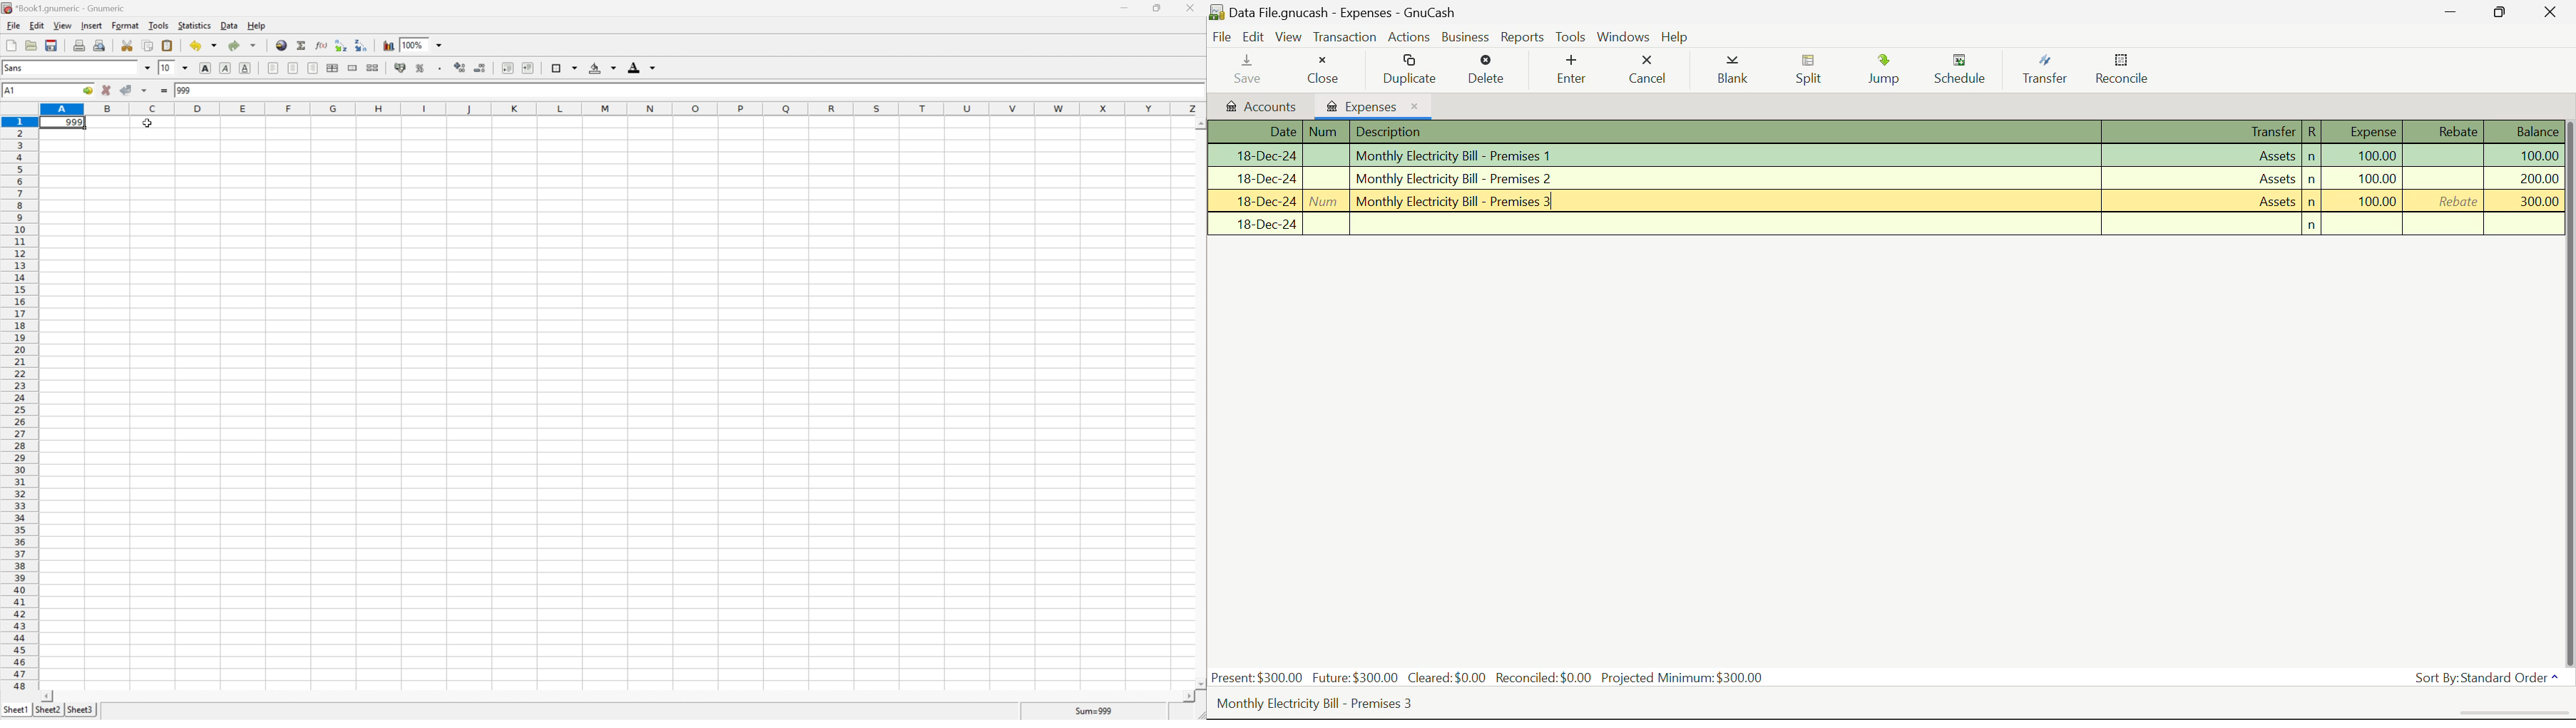  Describe the element at coordinates (1651, 71) in the screenshot. I see `Cancel` at that location.